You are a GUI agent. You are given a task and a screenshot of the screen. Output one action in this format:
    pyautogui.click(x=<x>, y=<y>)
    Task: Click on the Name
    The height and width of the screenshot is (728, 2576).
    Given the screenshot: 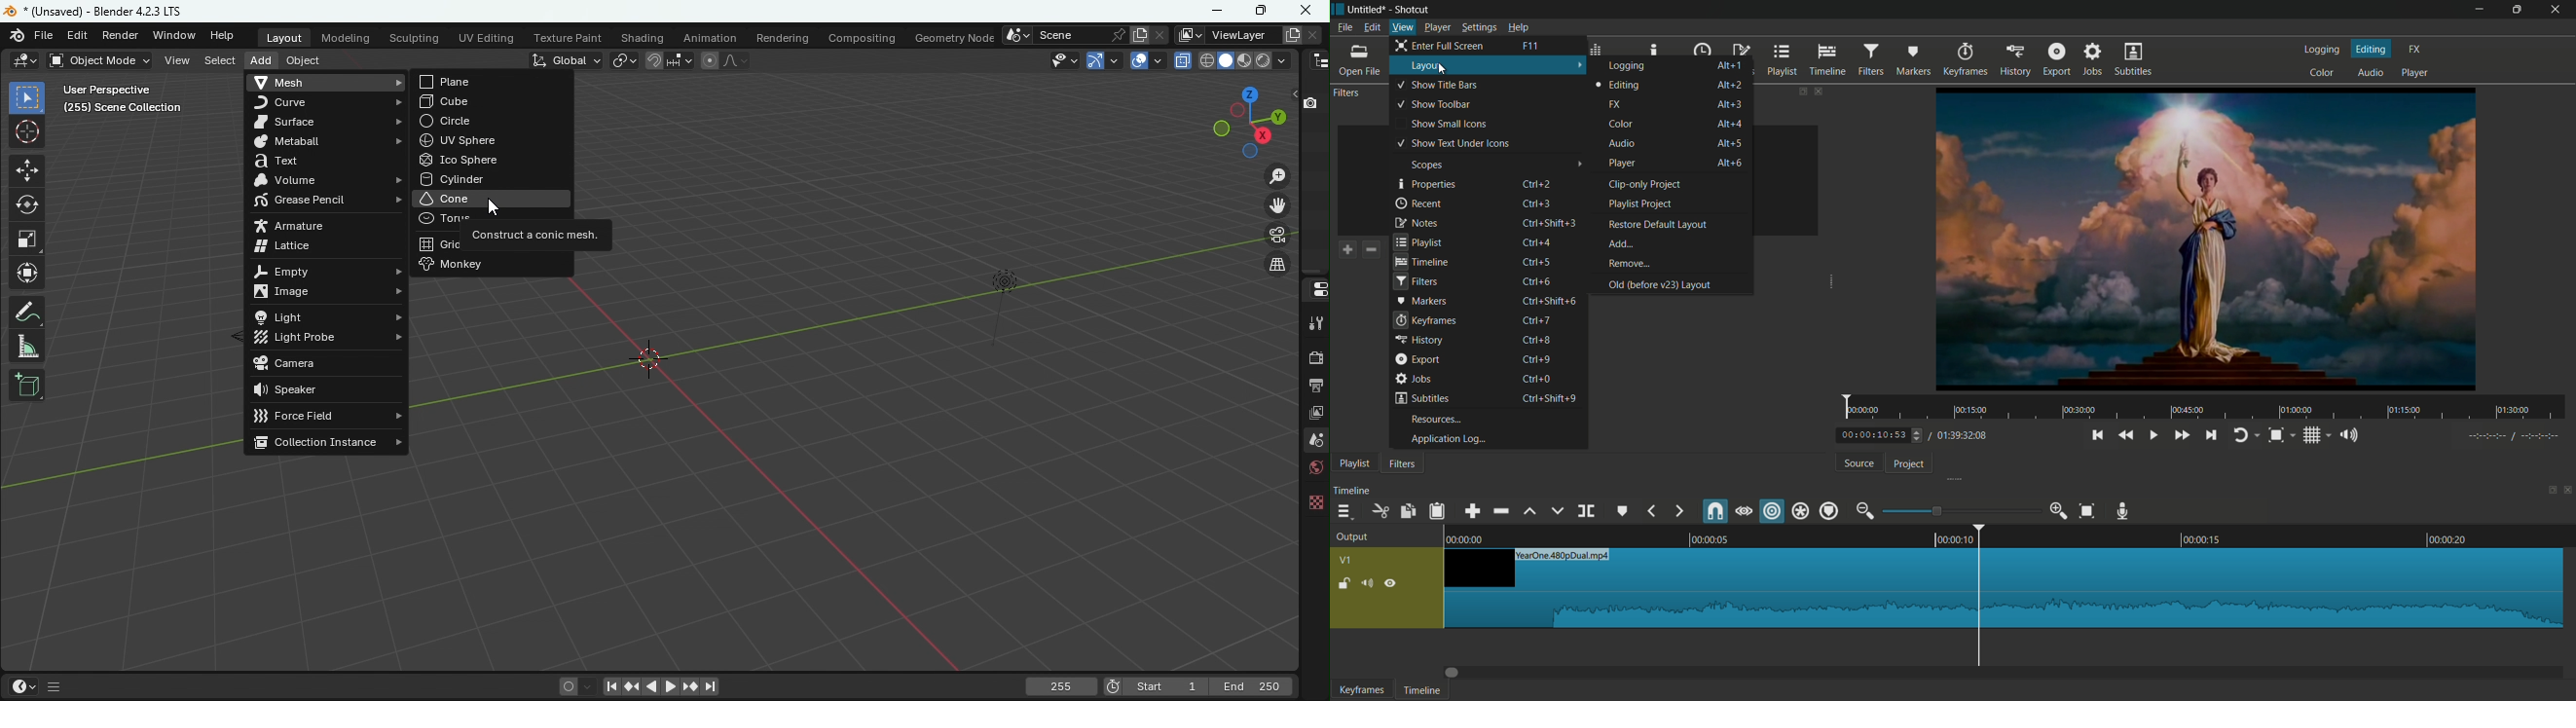 What is the action you would take?
    pyautogui.click(x=1239, y=33)
    